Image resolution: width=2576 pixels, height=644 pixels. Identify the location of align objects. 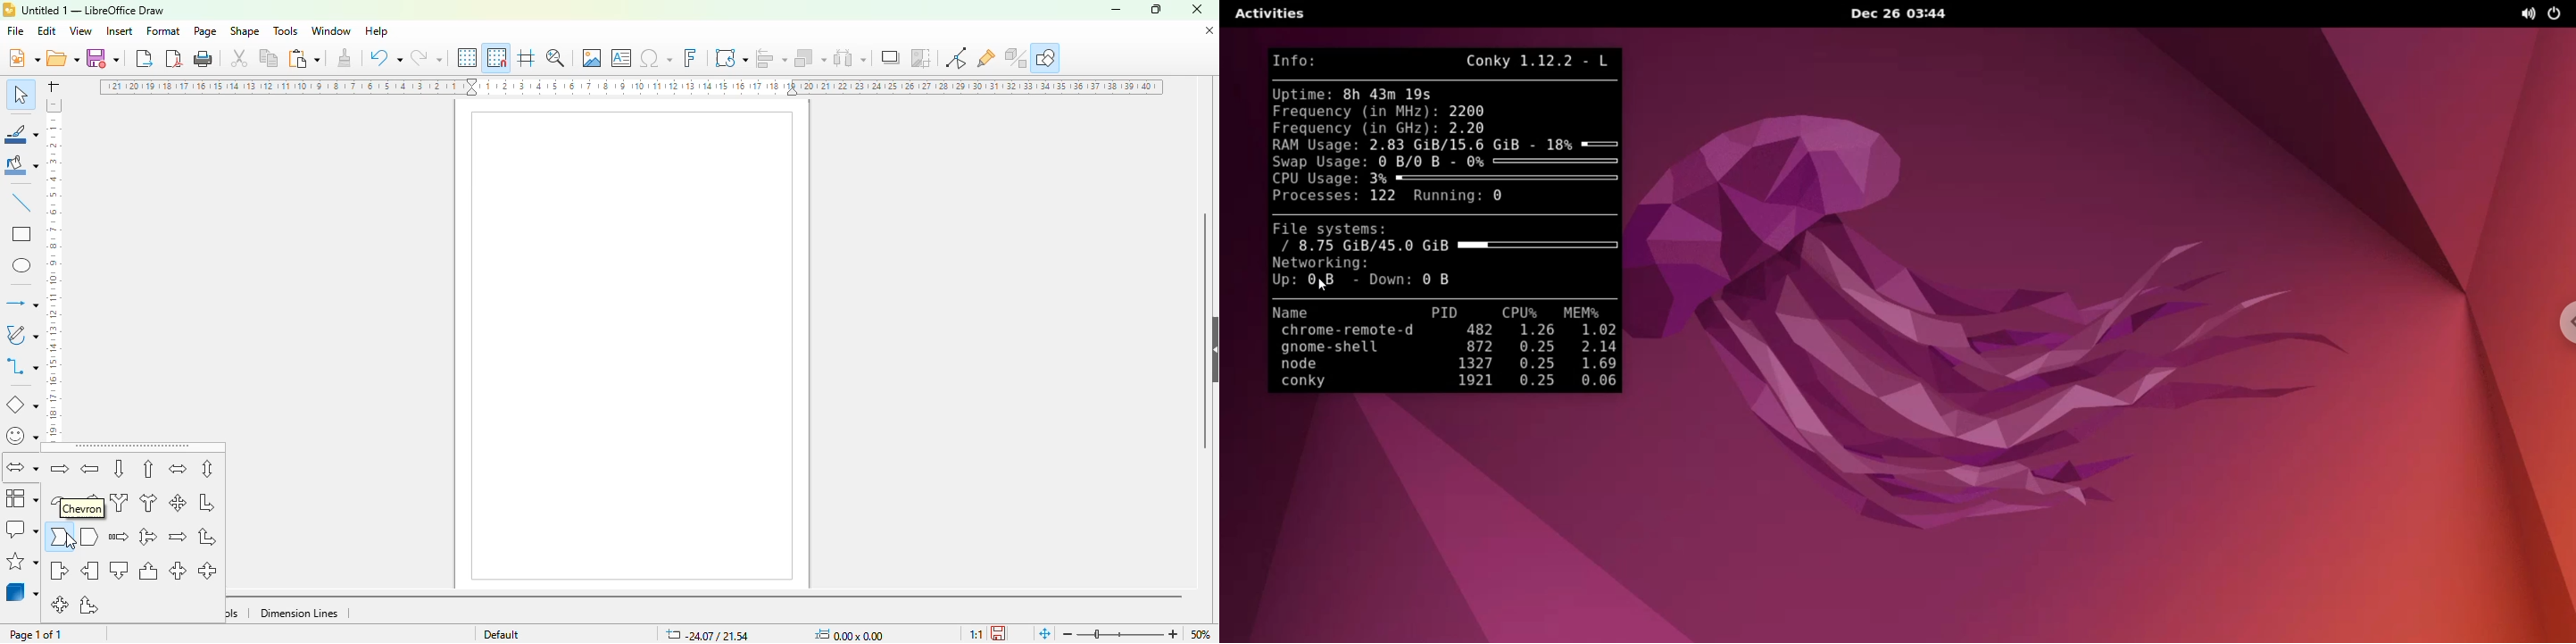
(771, 58).